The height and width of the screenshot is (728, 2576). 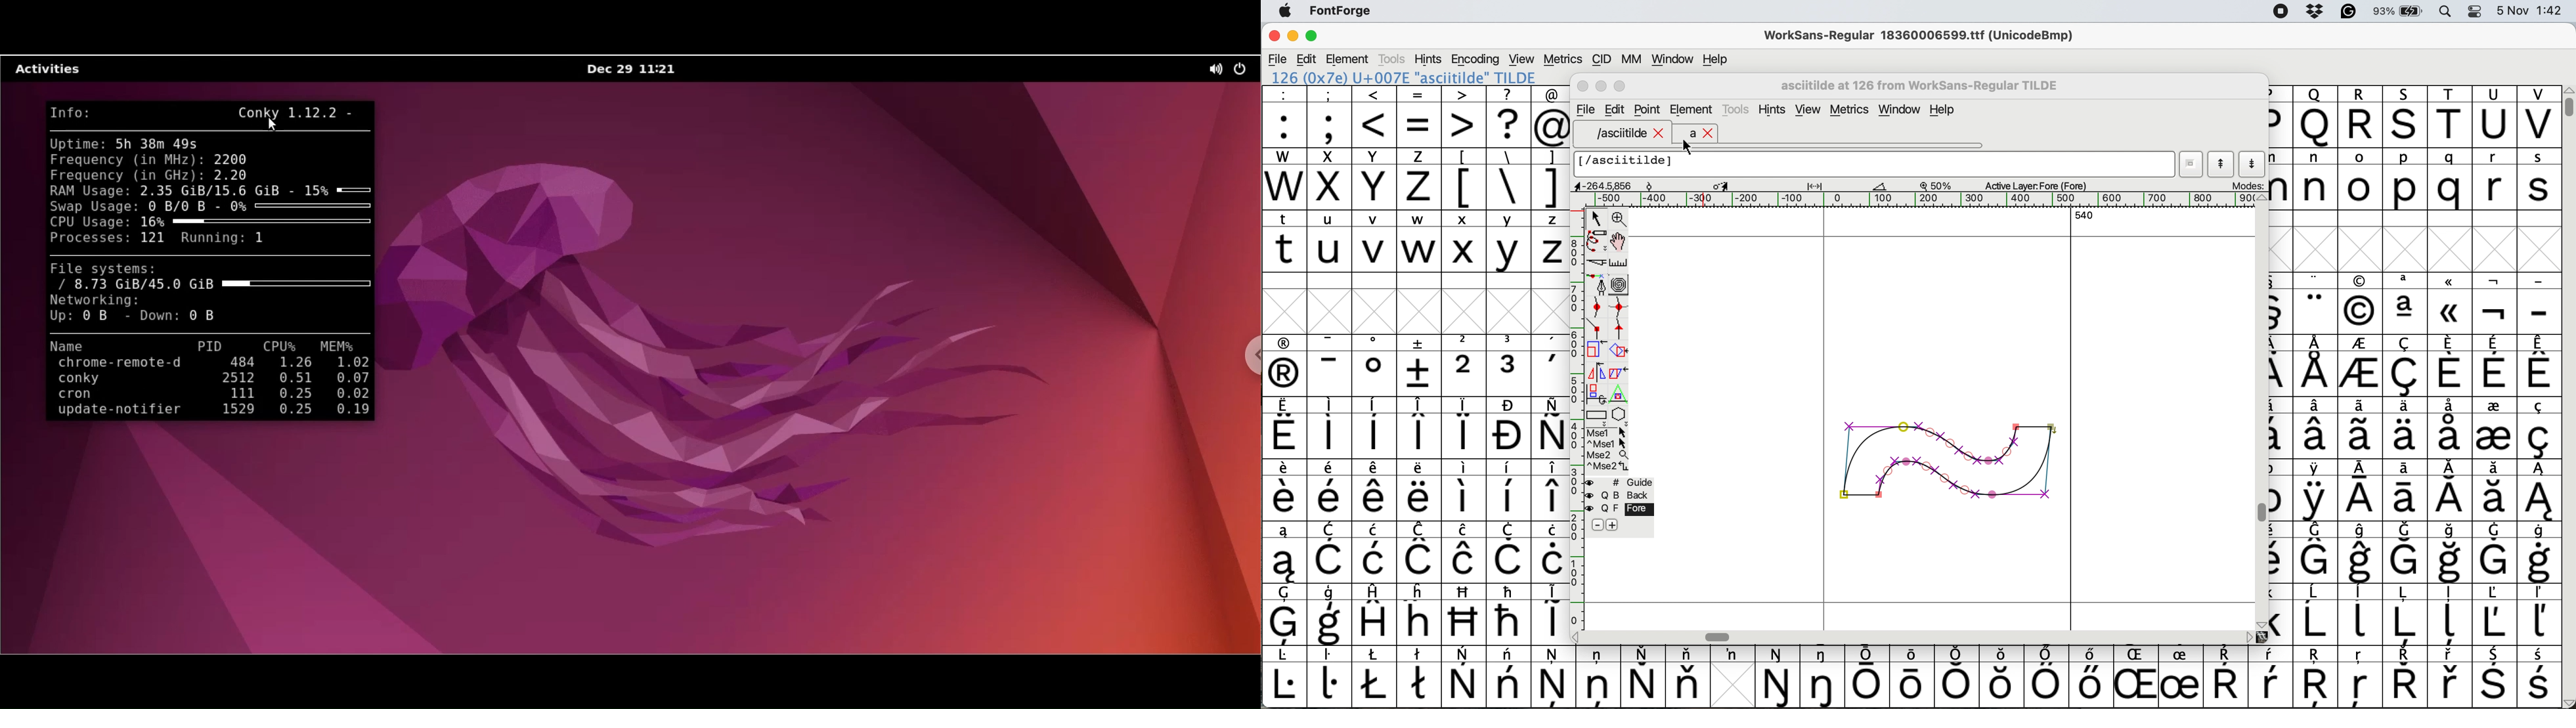 I want to click on symbol, so click(x=1333, y=553).